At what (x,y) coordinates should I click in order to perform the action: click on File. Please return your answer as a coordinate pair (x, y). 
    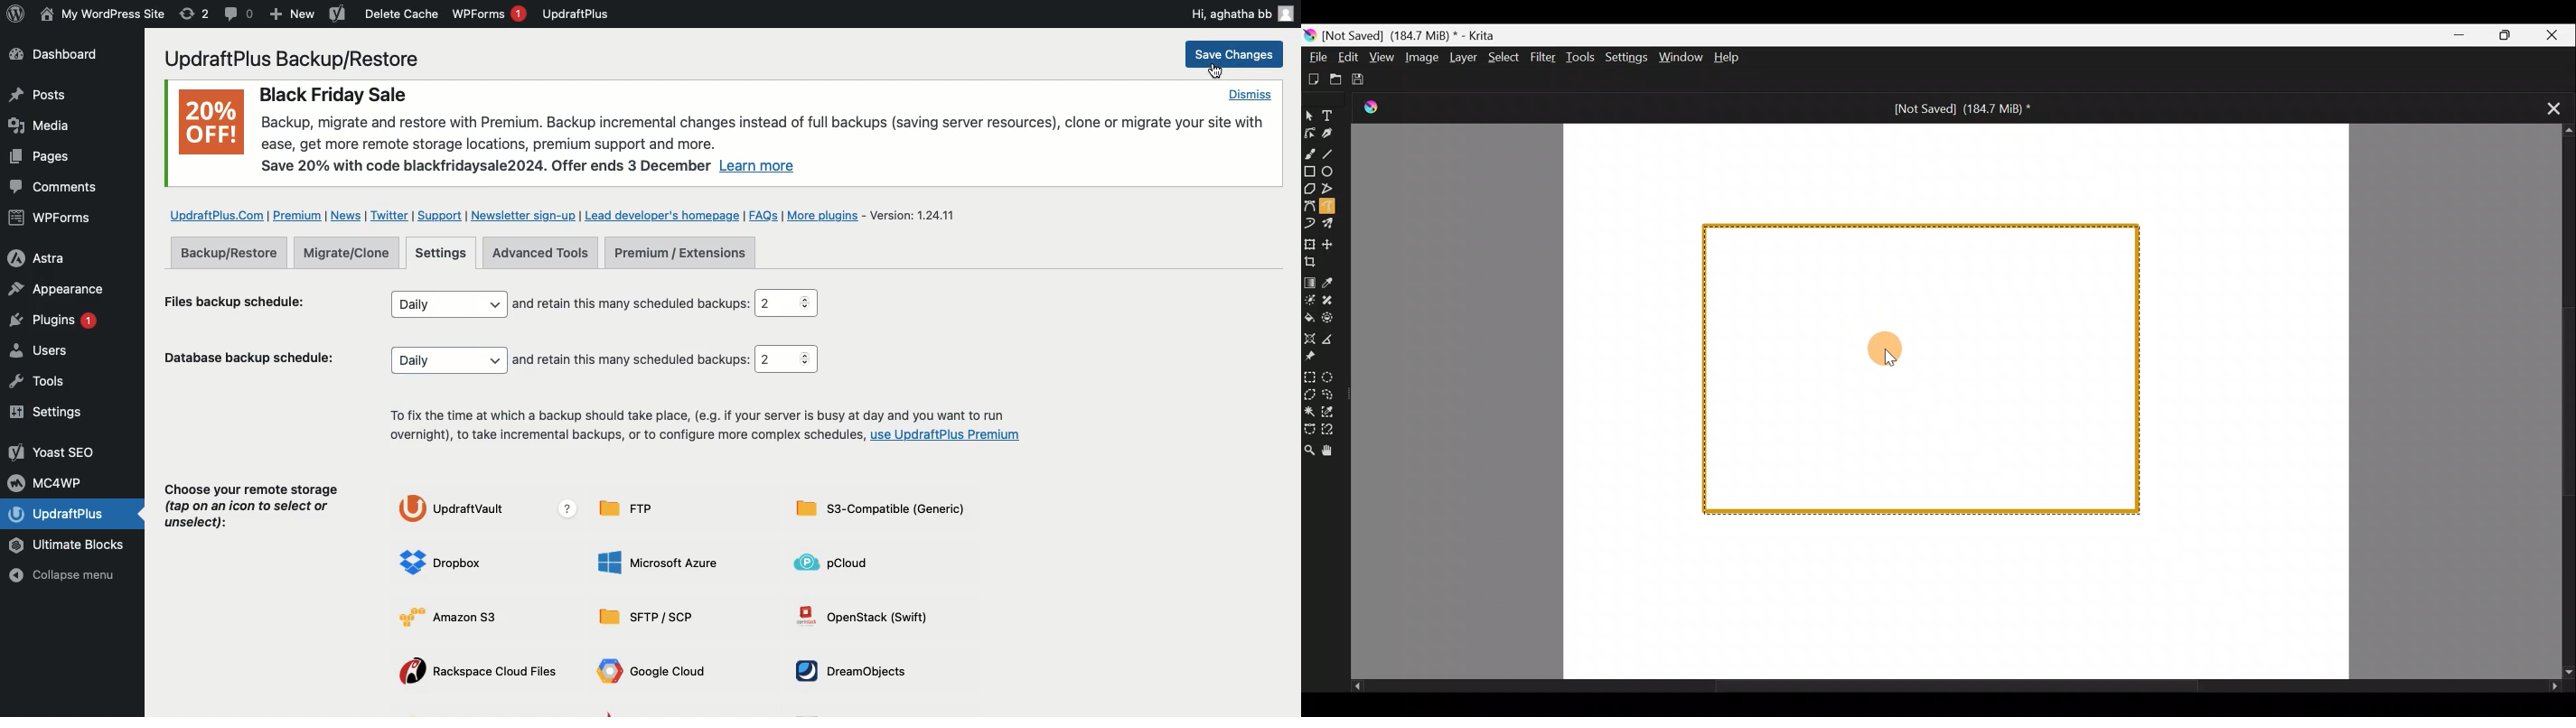
    Looking at the image, I should click on (1314, 56).